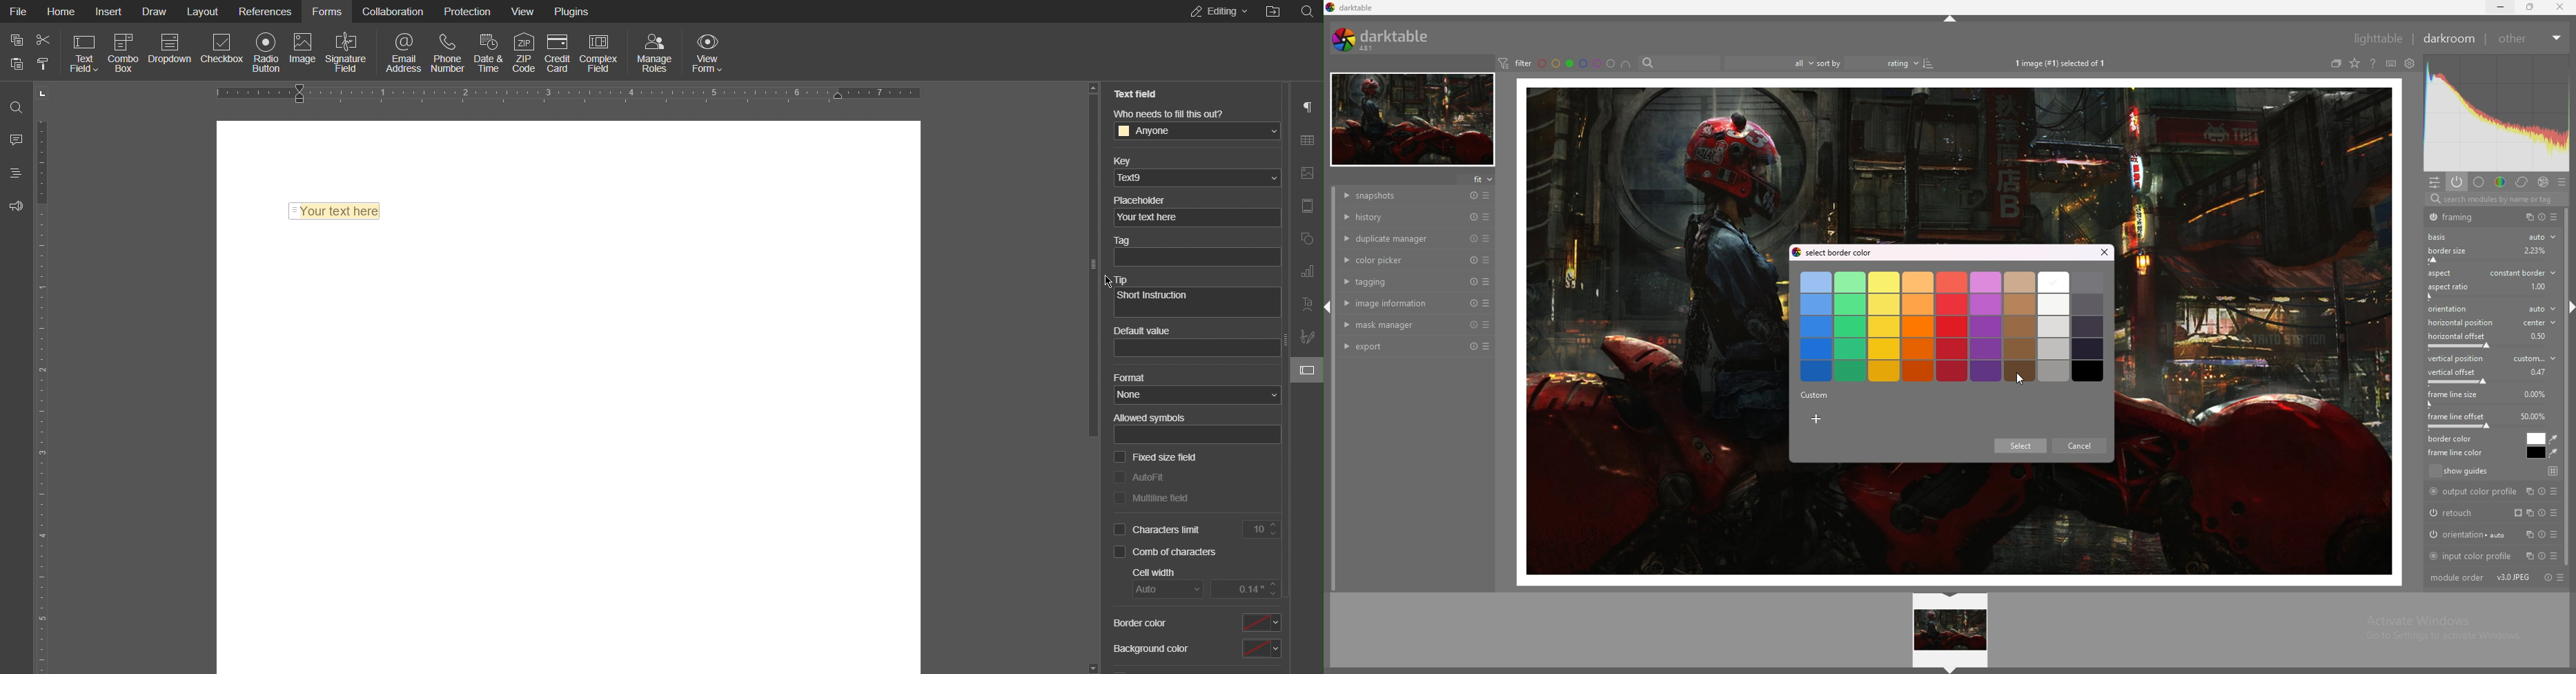  What do you see at coordinates (2453, 394) in the screenshot?
I see `frame line size` at bounding box center [2453, 394].